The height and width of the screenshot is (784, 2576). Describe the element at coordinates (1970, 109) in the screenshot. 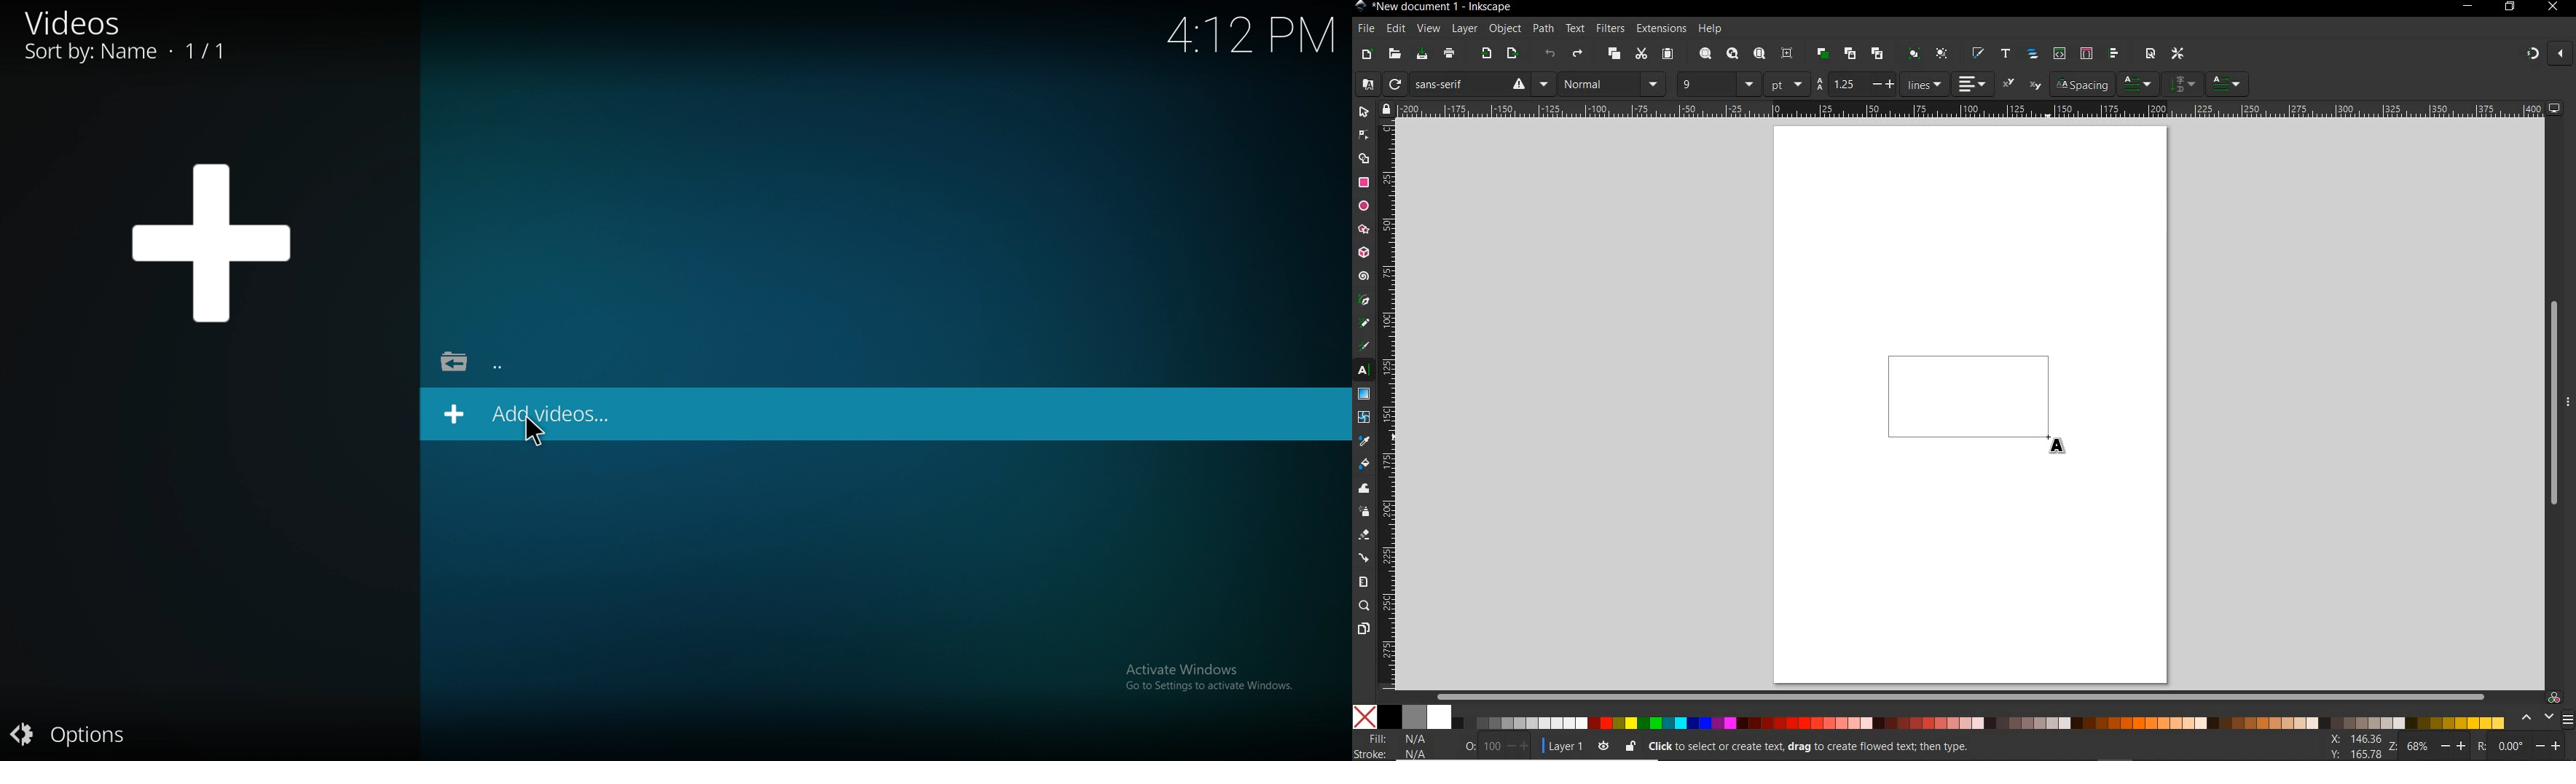

I see `ruler` at that location.